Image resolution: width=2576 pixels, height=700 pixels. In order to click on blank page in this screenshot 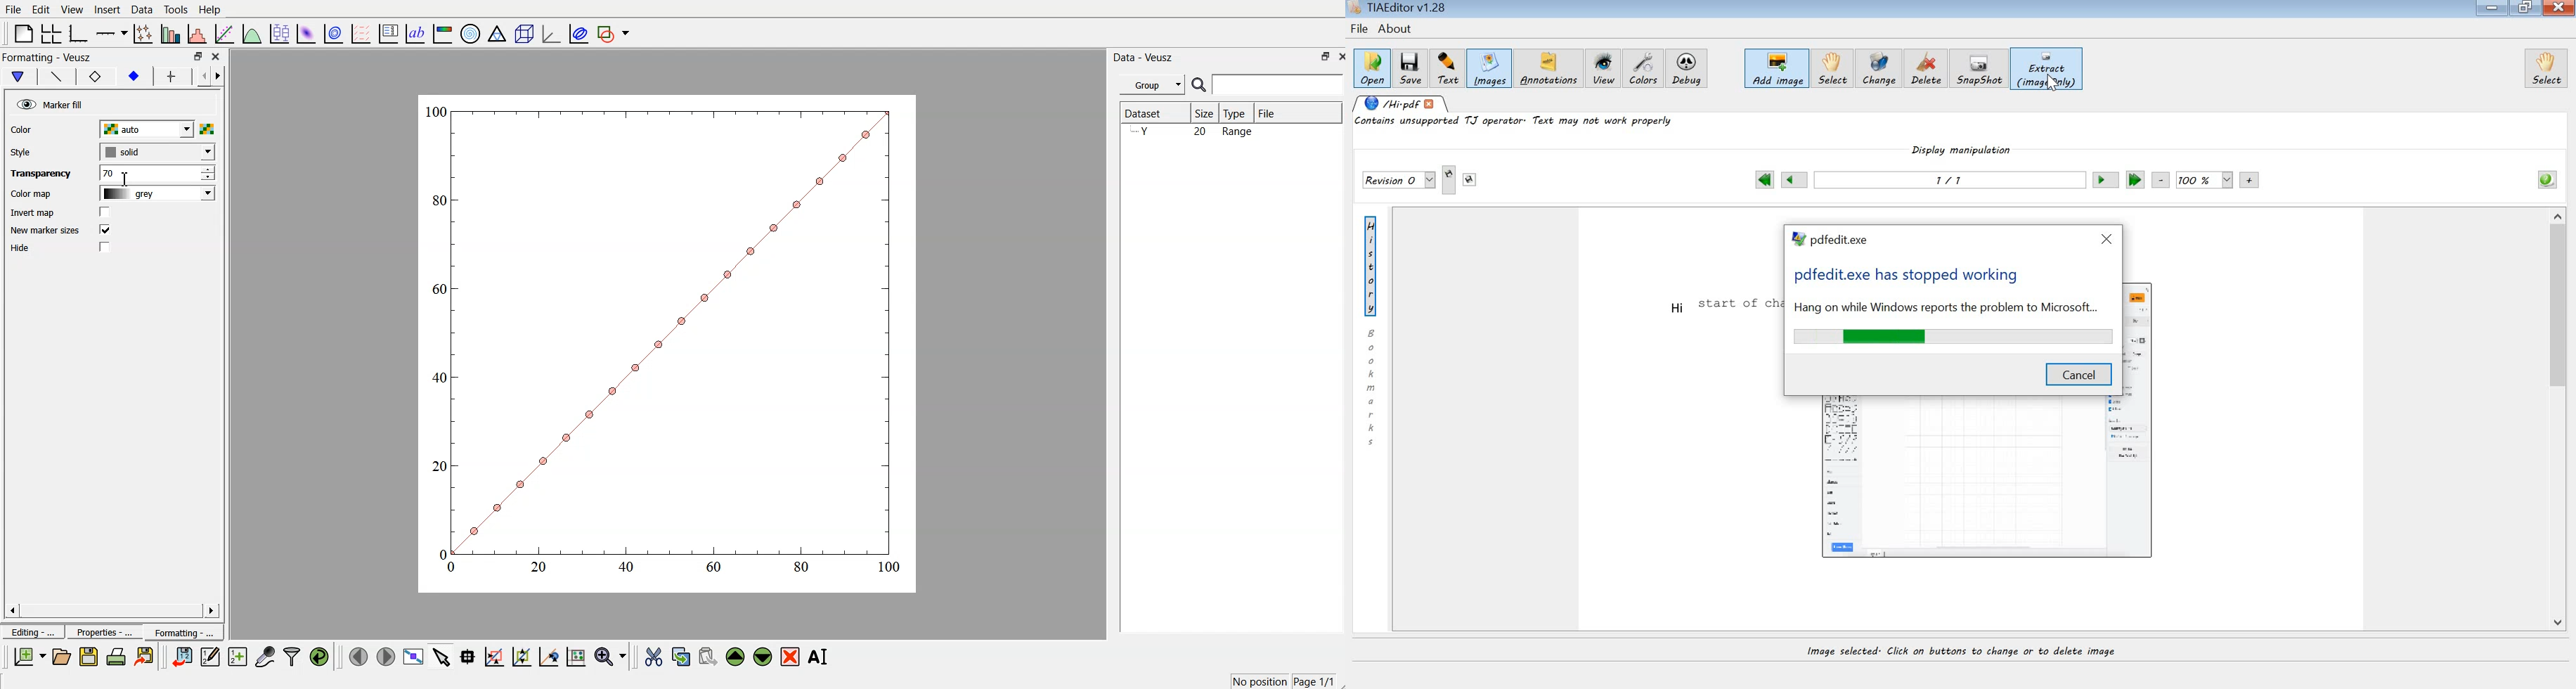, I will do `click(23, 33)`.